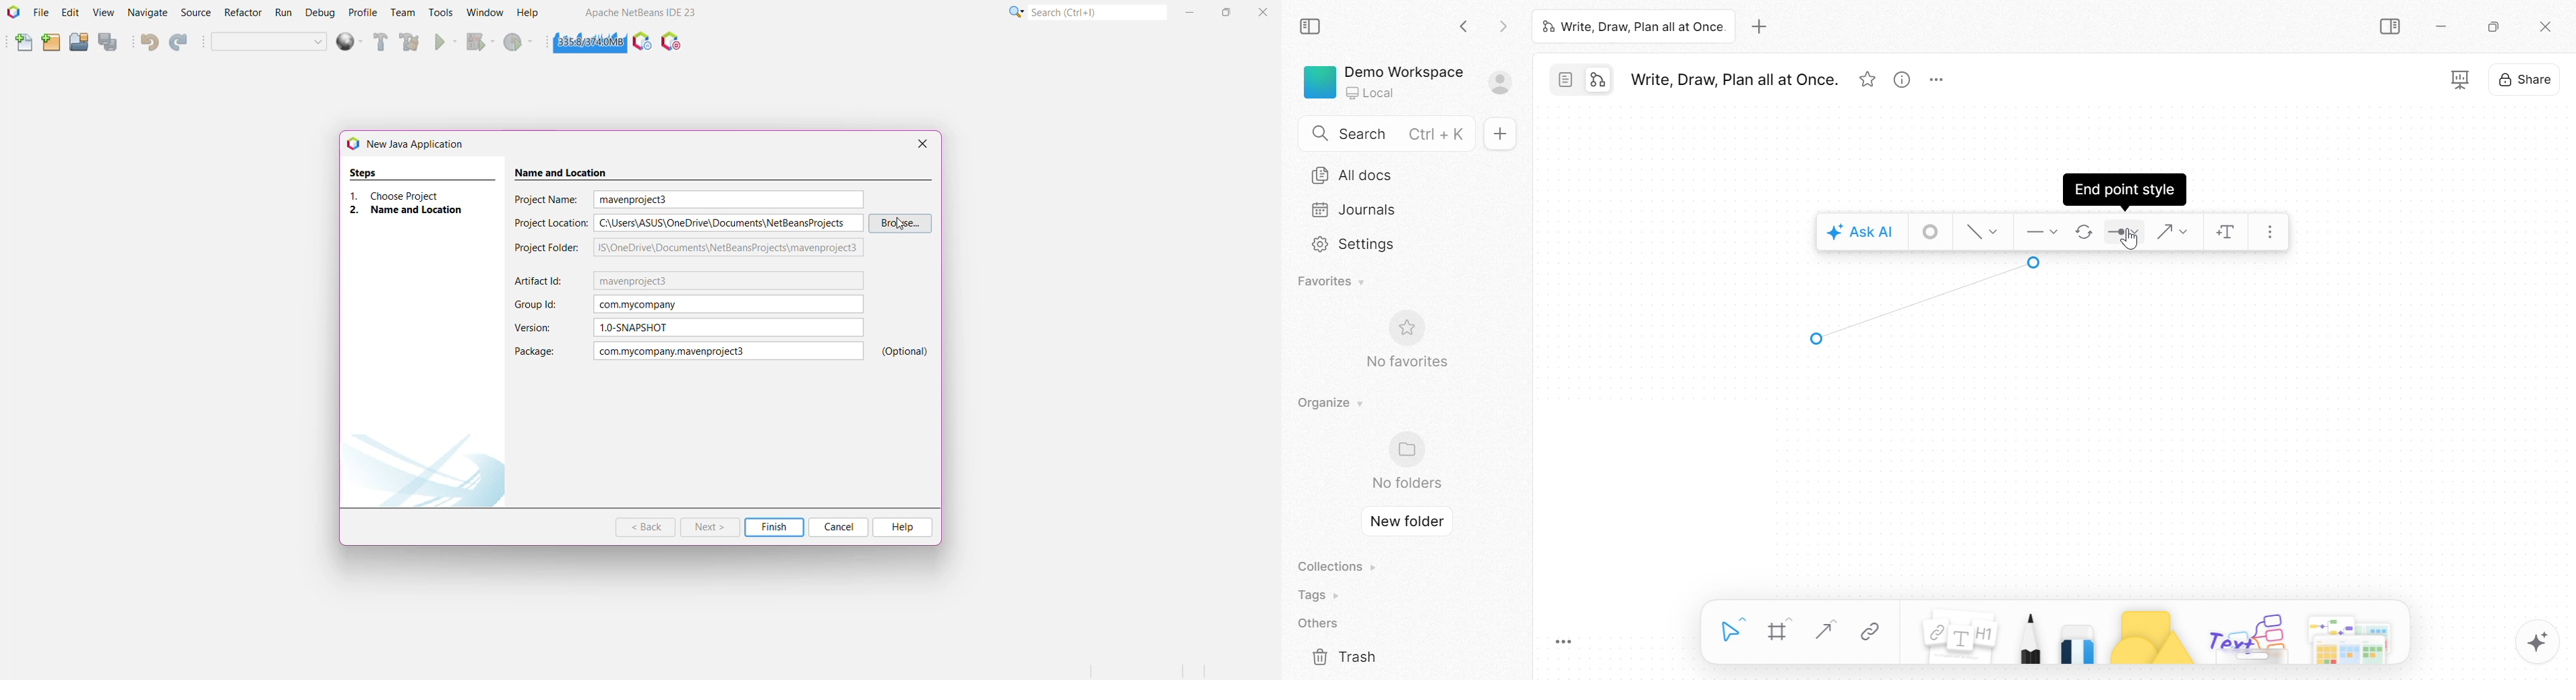  Describe the element at coordinates (2248, 636) in the screenshot. I see `Others` at that location.